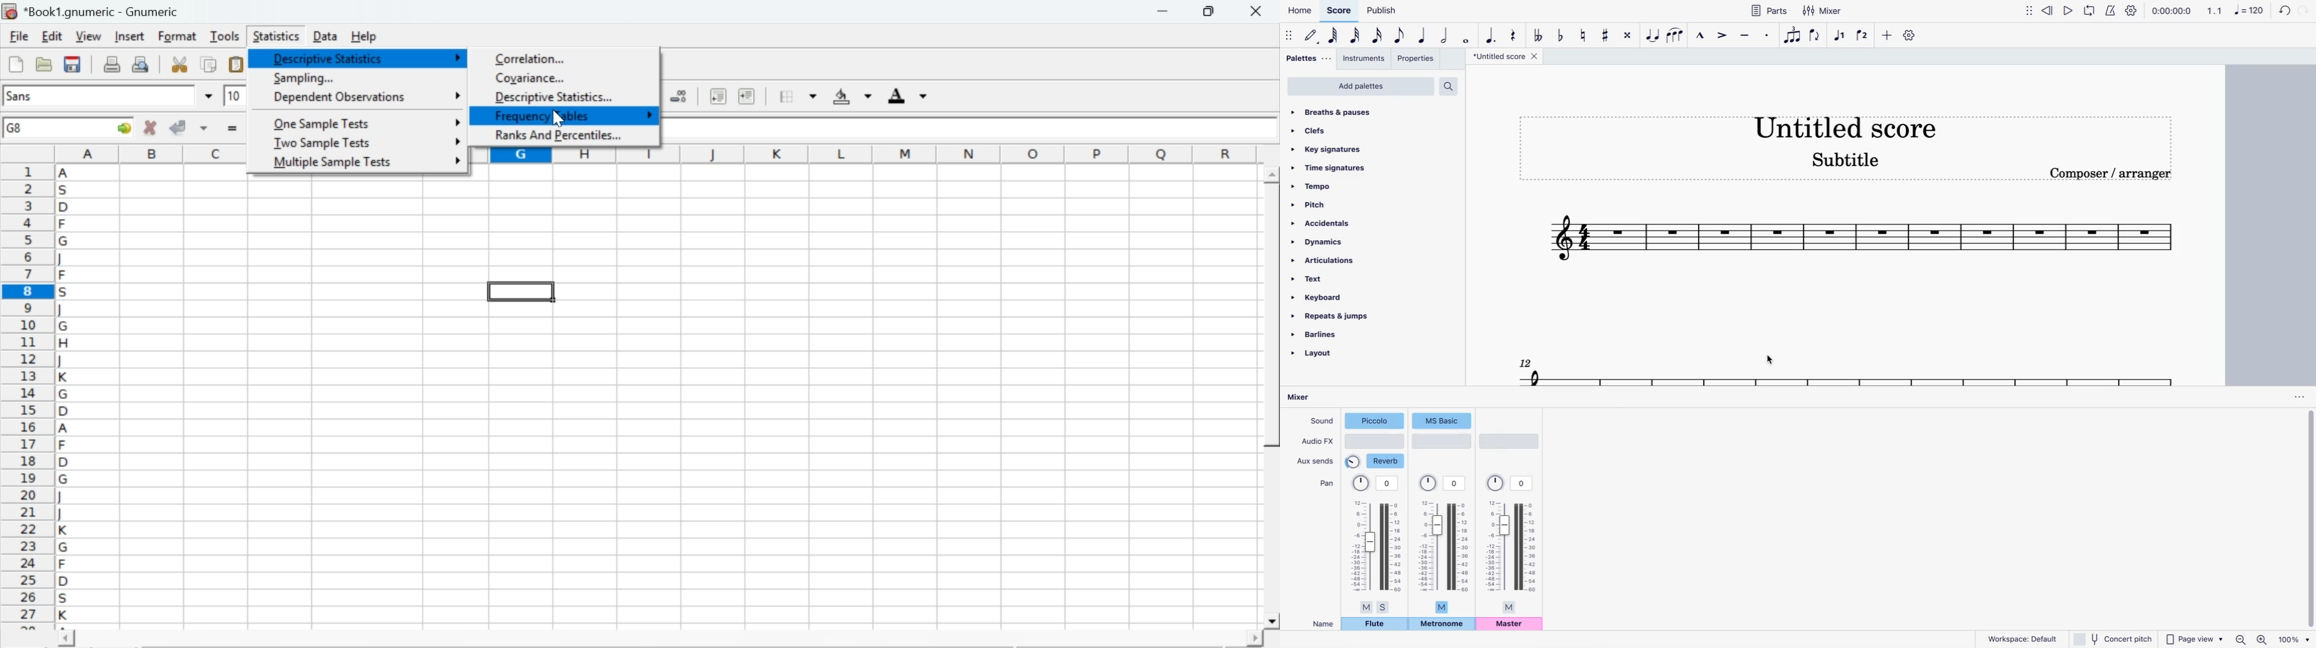 The height and width of the screenshot is (672, 2324). I want to click on go to, so click(122, 127).